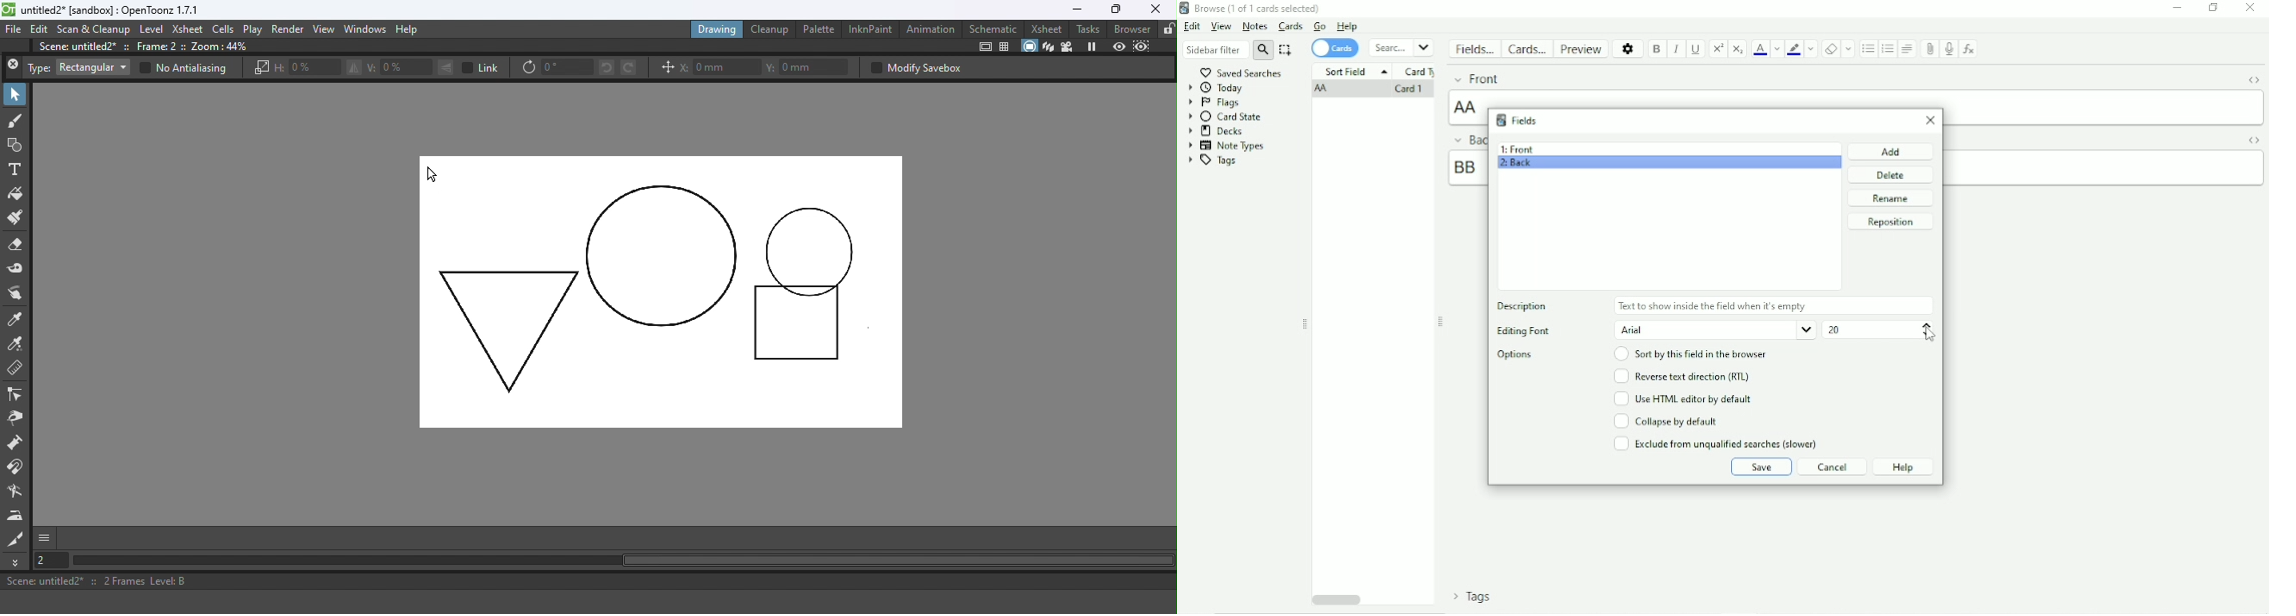 Image resolution: width=2296 pixels, height=616 pixels. What do you see at coordinates (1517, 149) in the screenshot?
I see `1: Front` at bounding box center [1517, 149].